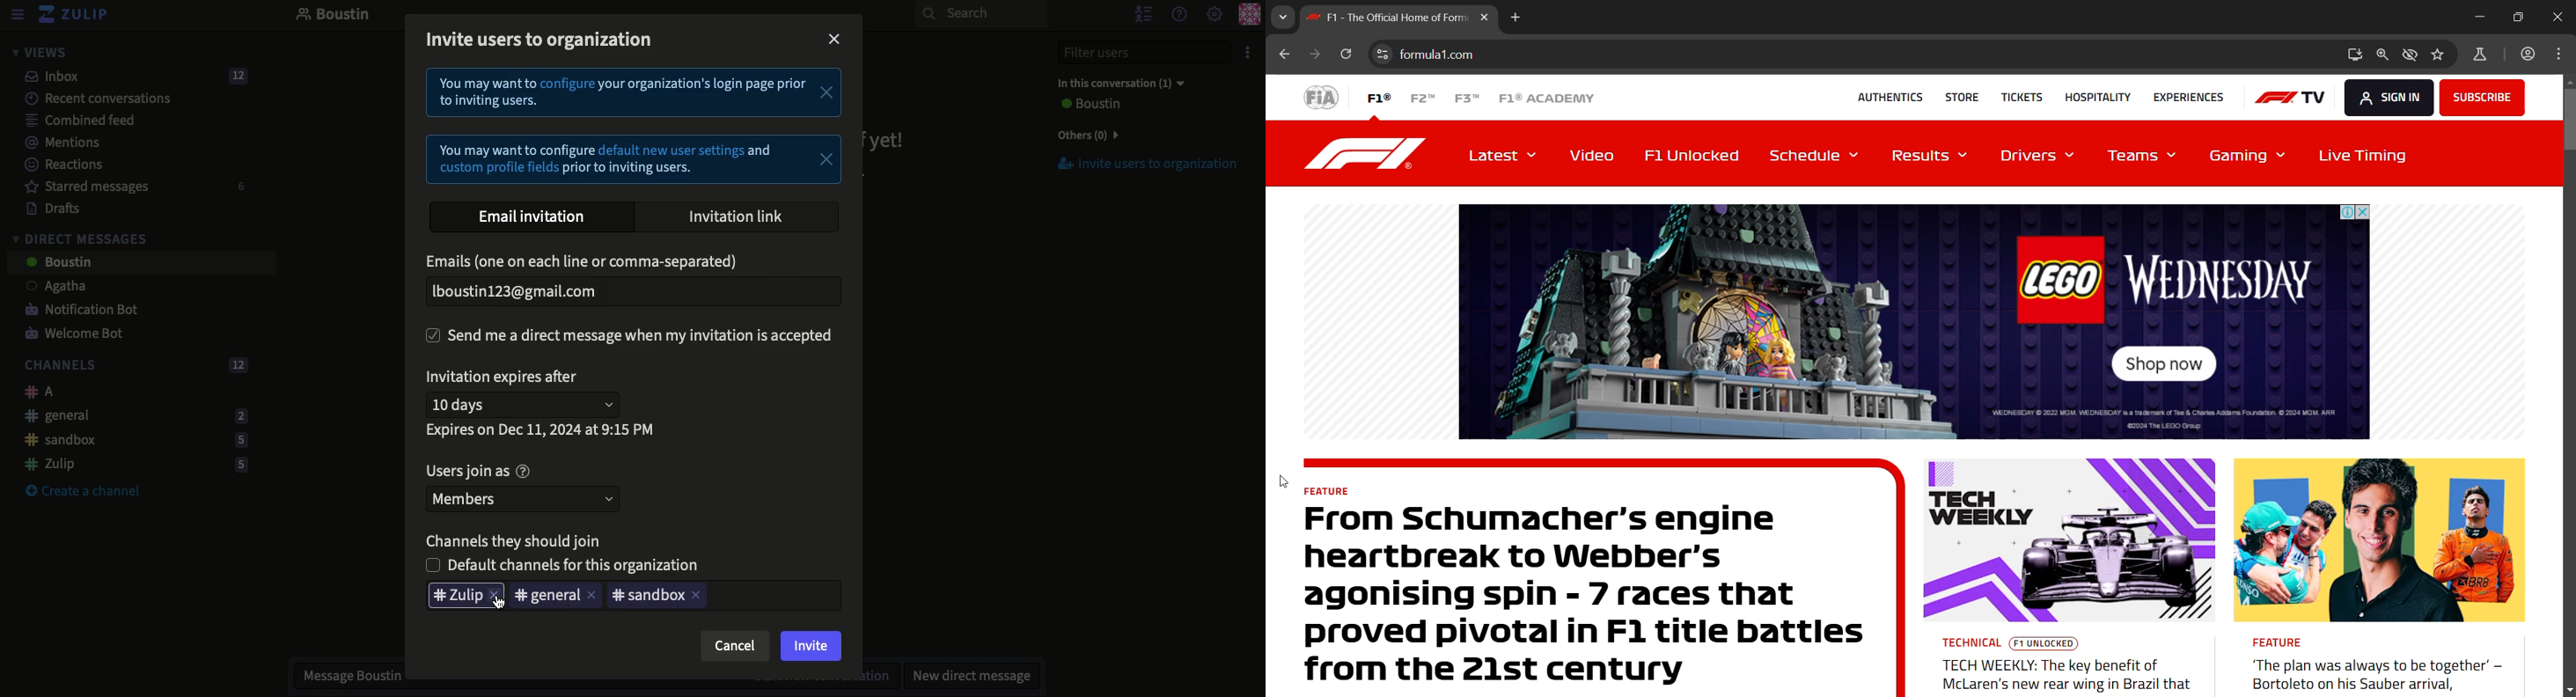 Image resolution: width=2576 pixels, height=700 pixels. Describe the element at coordinates (2145, 159) in the screenshot. I see `Teams` at that location.